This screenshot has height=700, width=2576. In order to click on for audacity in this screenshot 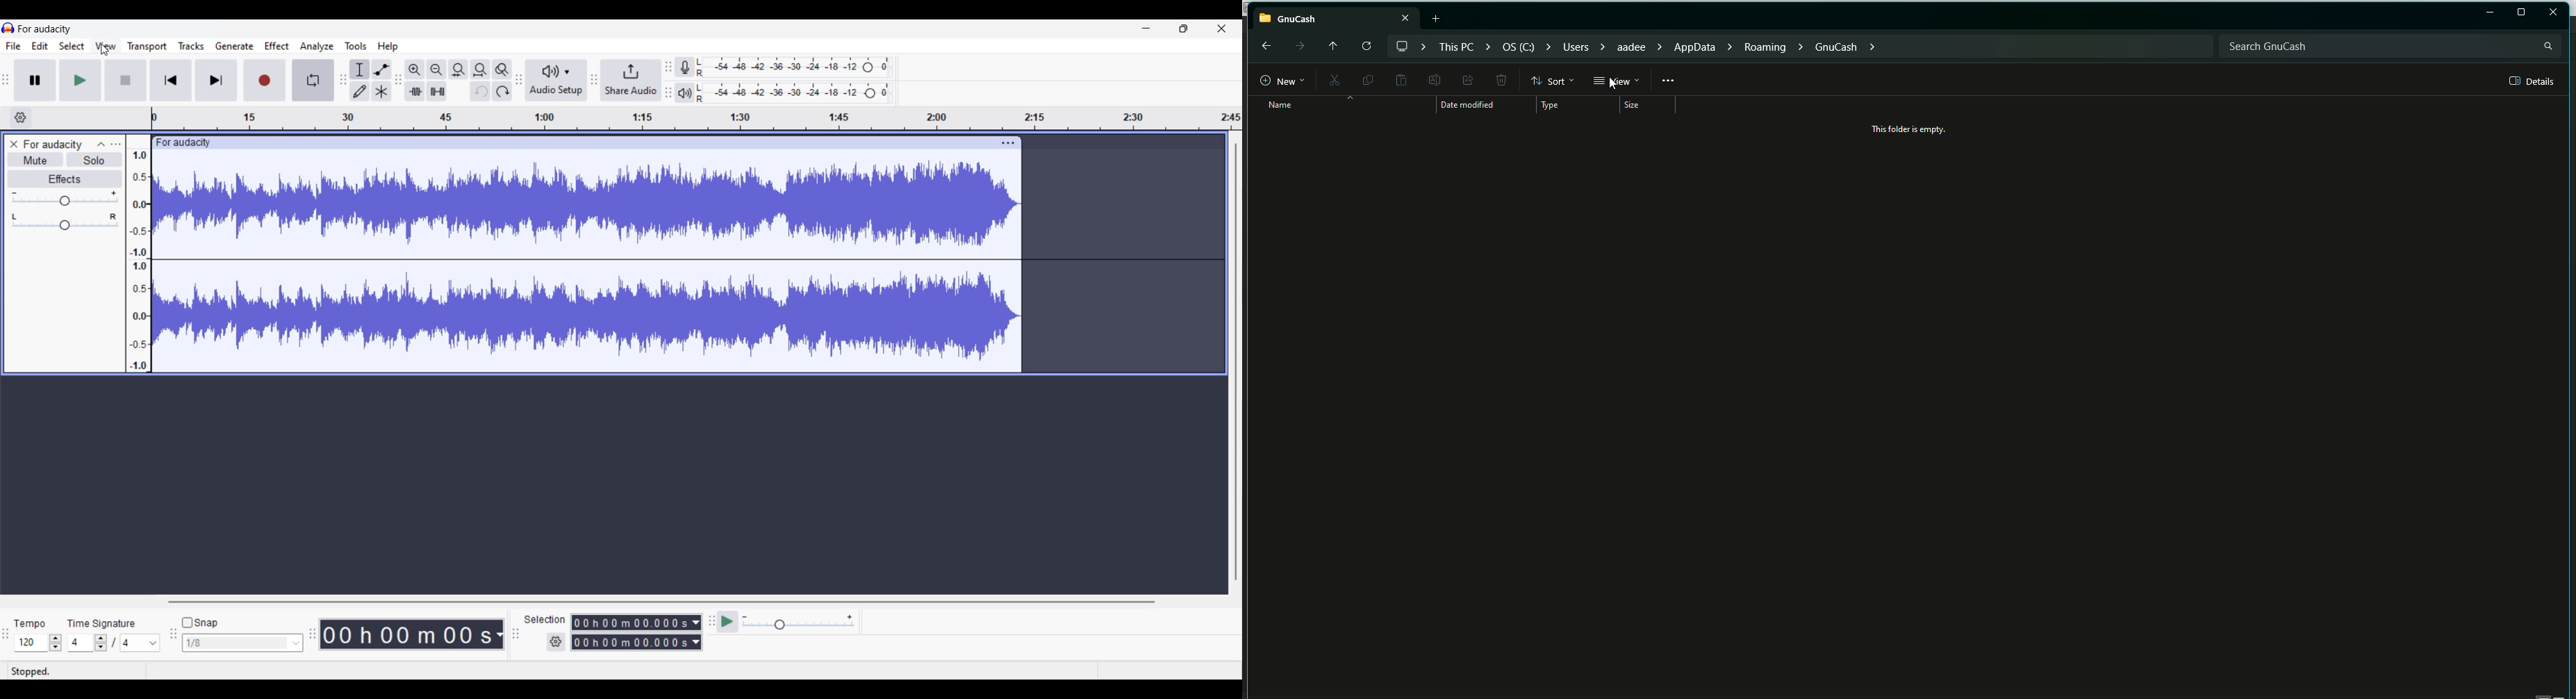, I will do `click(184, 143)`.